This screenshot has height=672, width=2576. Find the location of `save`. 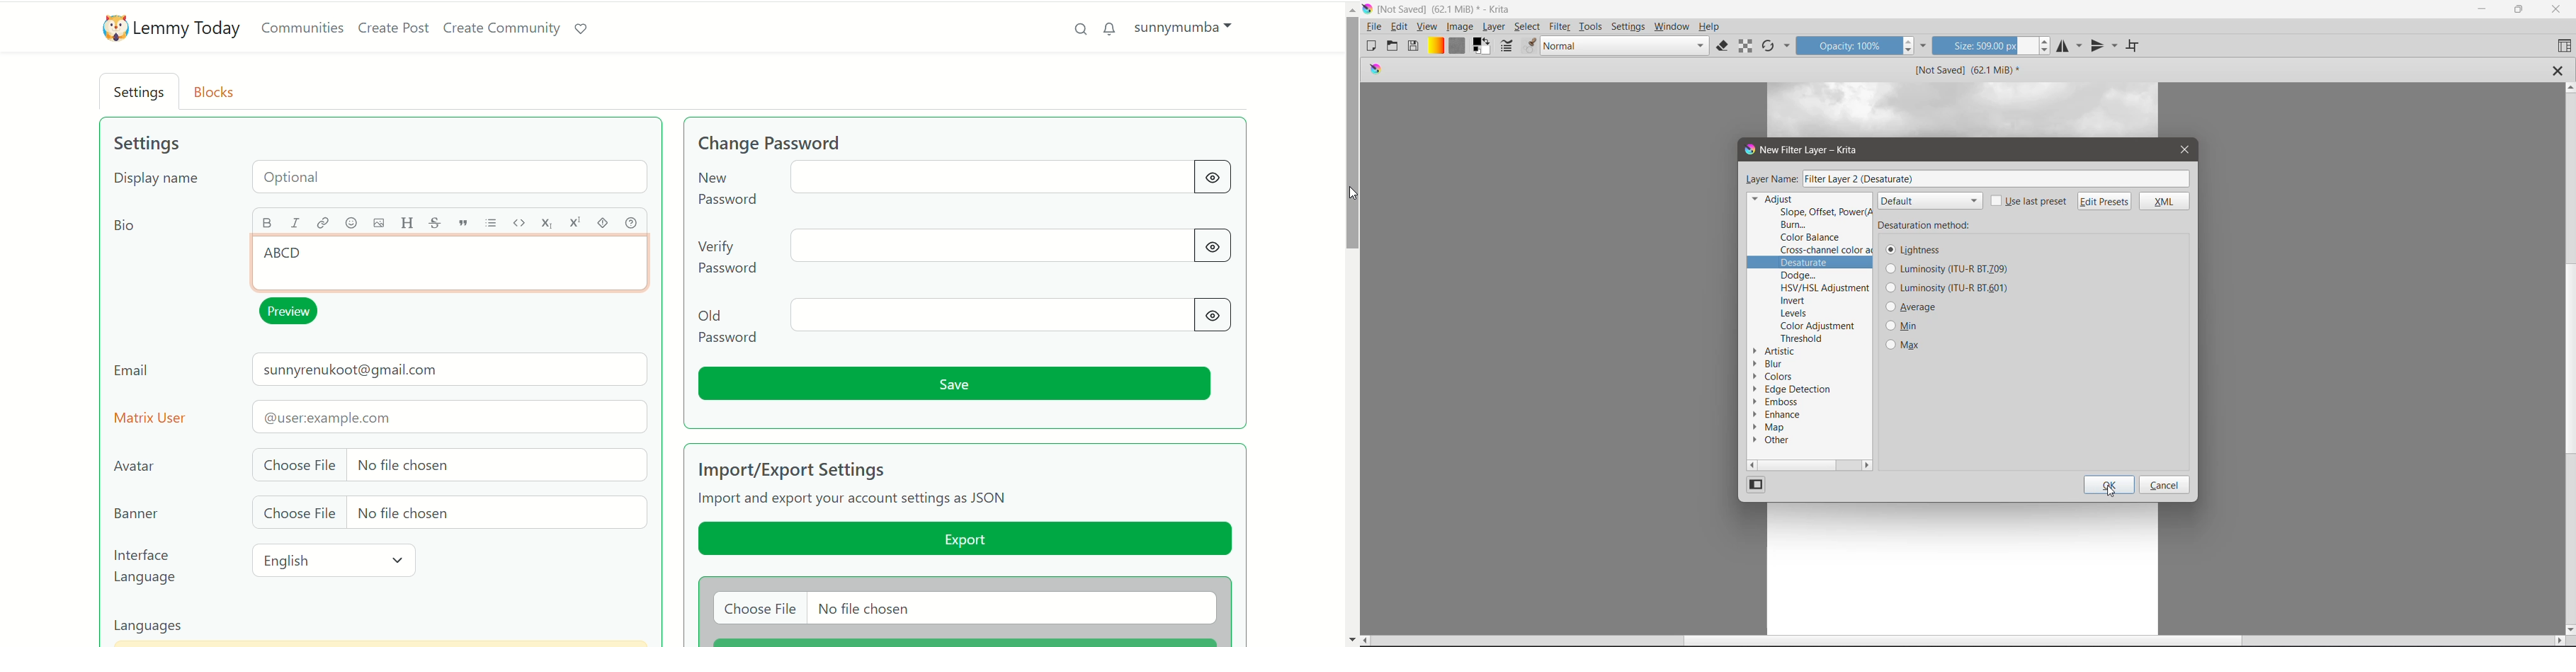

save is located at coordinates (957, 384).